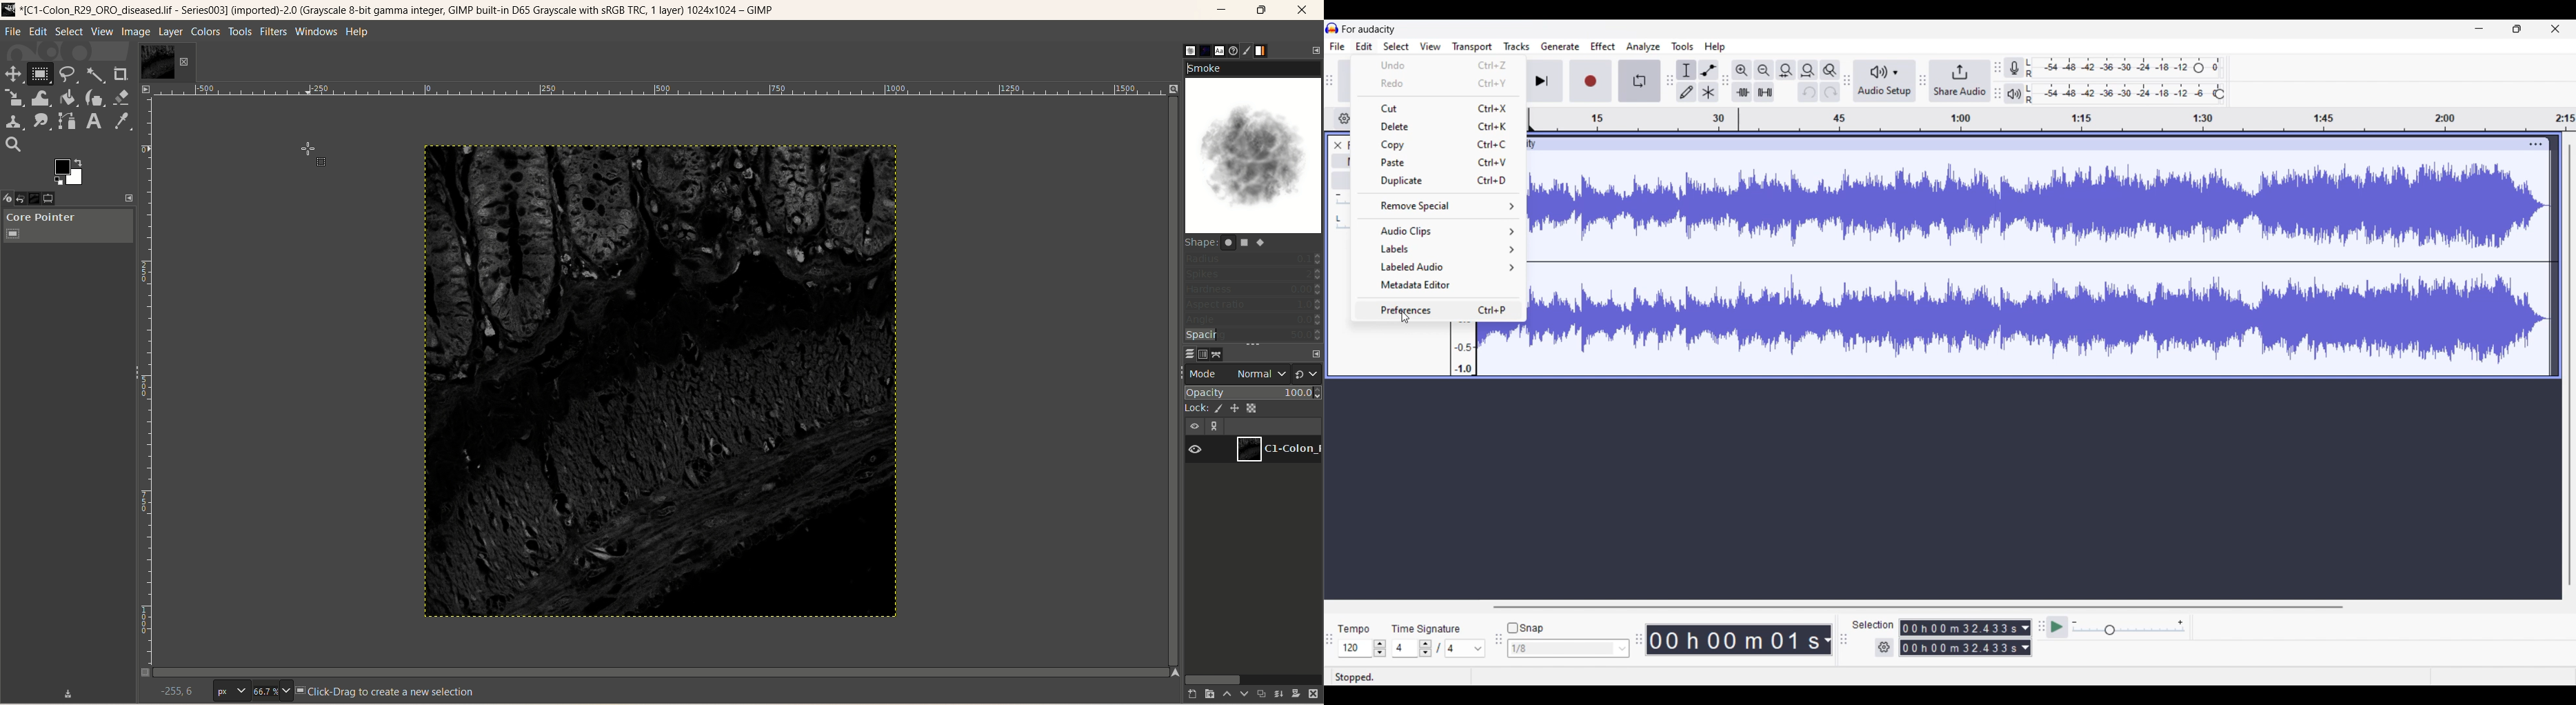  Describe the element at coordinates (1222, 9) in the screenshot. I see `minimize` at that location.